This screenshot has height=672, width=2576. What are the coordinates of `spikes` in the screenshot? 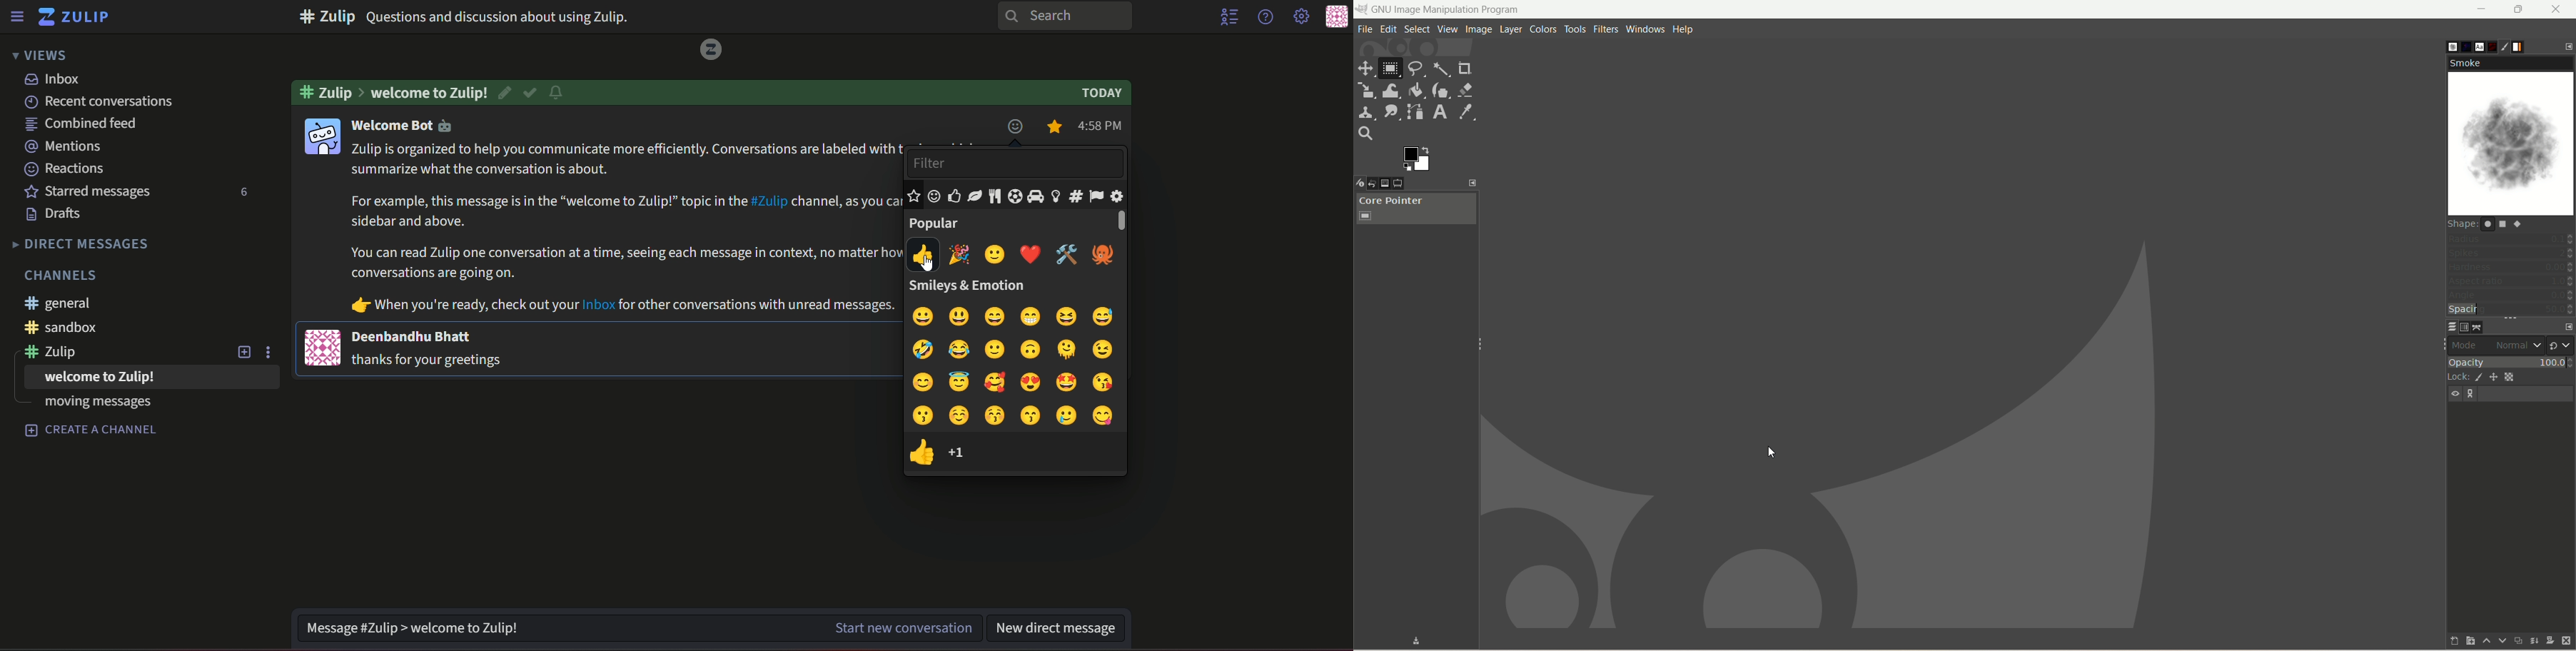 It's located at (2511, 255).